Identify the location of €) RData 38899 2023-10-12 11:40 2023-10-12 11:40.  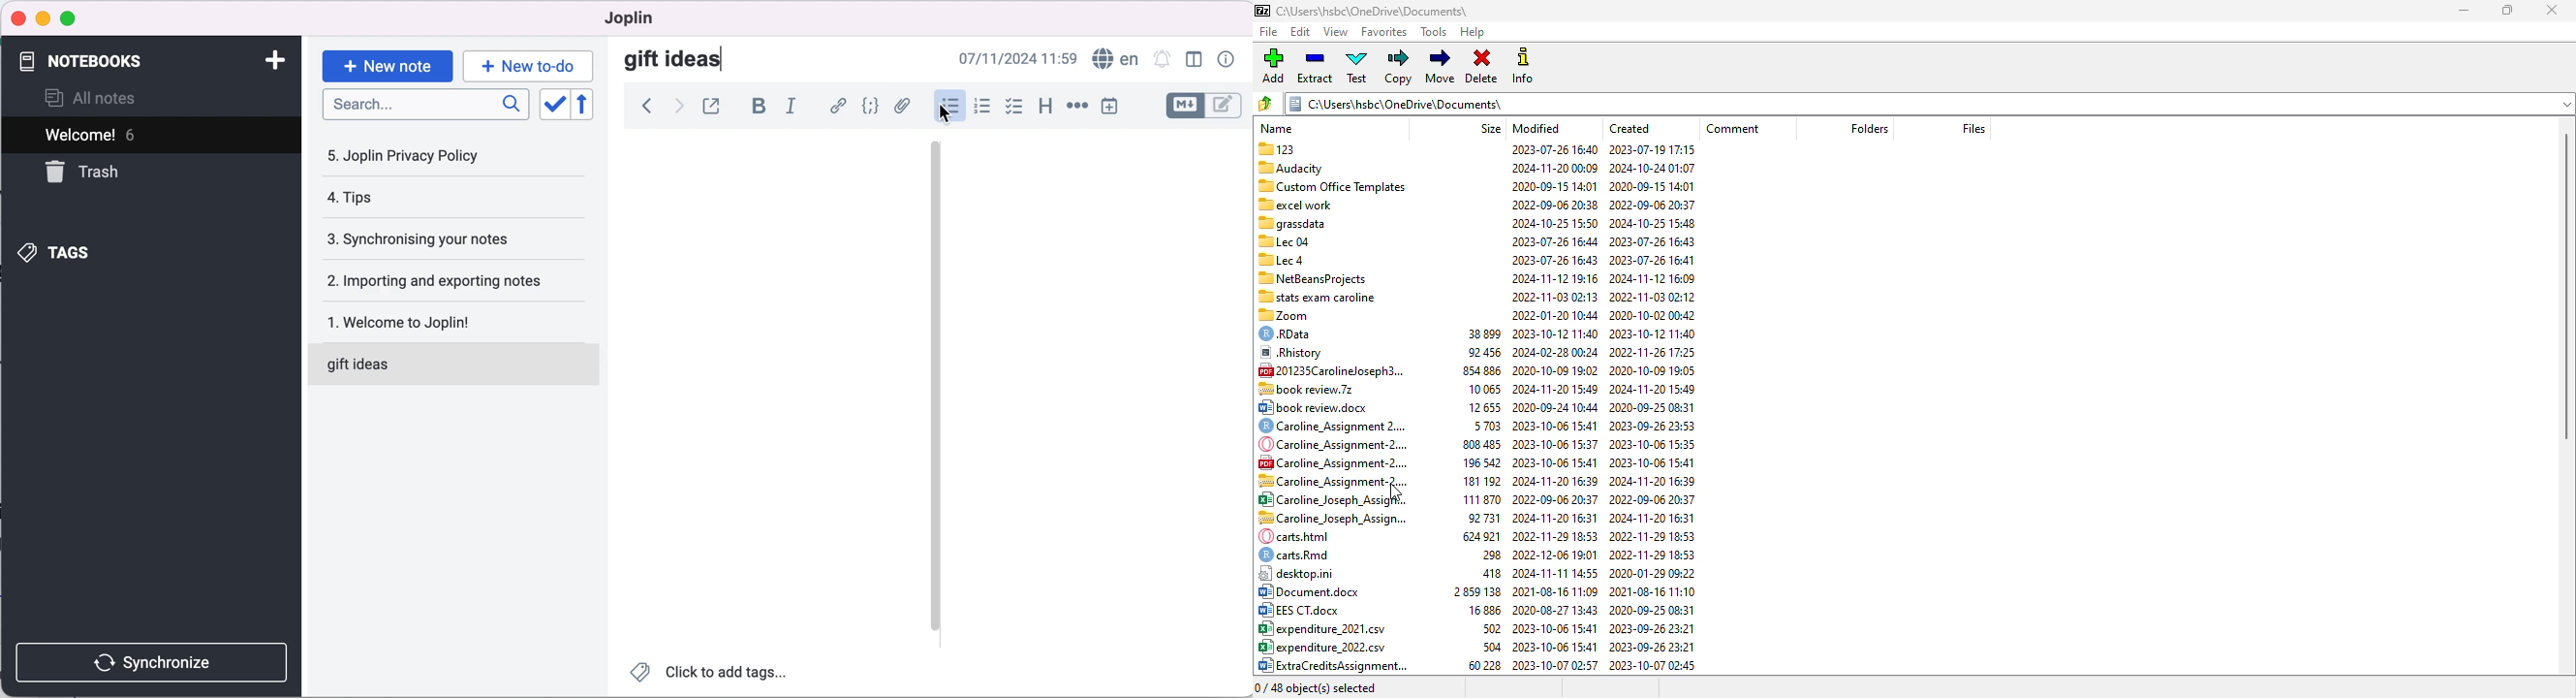
(1474, 333).